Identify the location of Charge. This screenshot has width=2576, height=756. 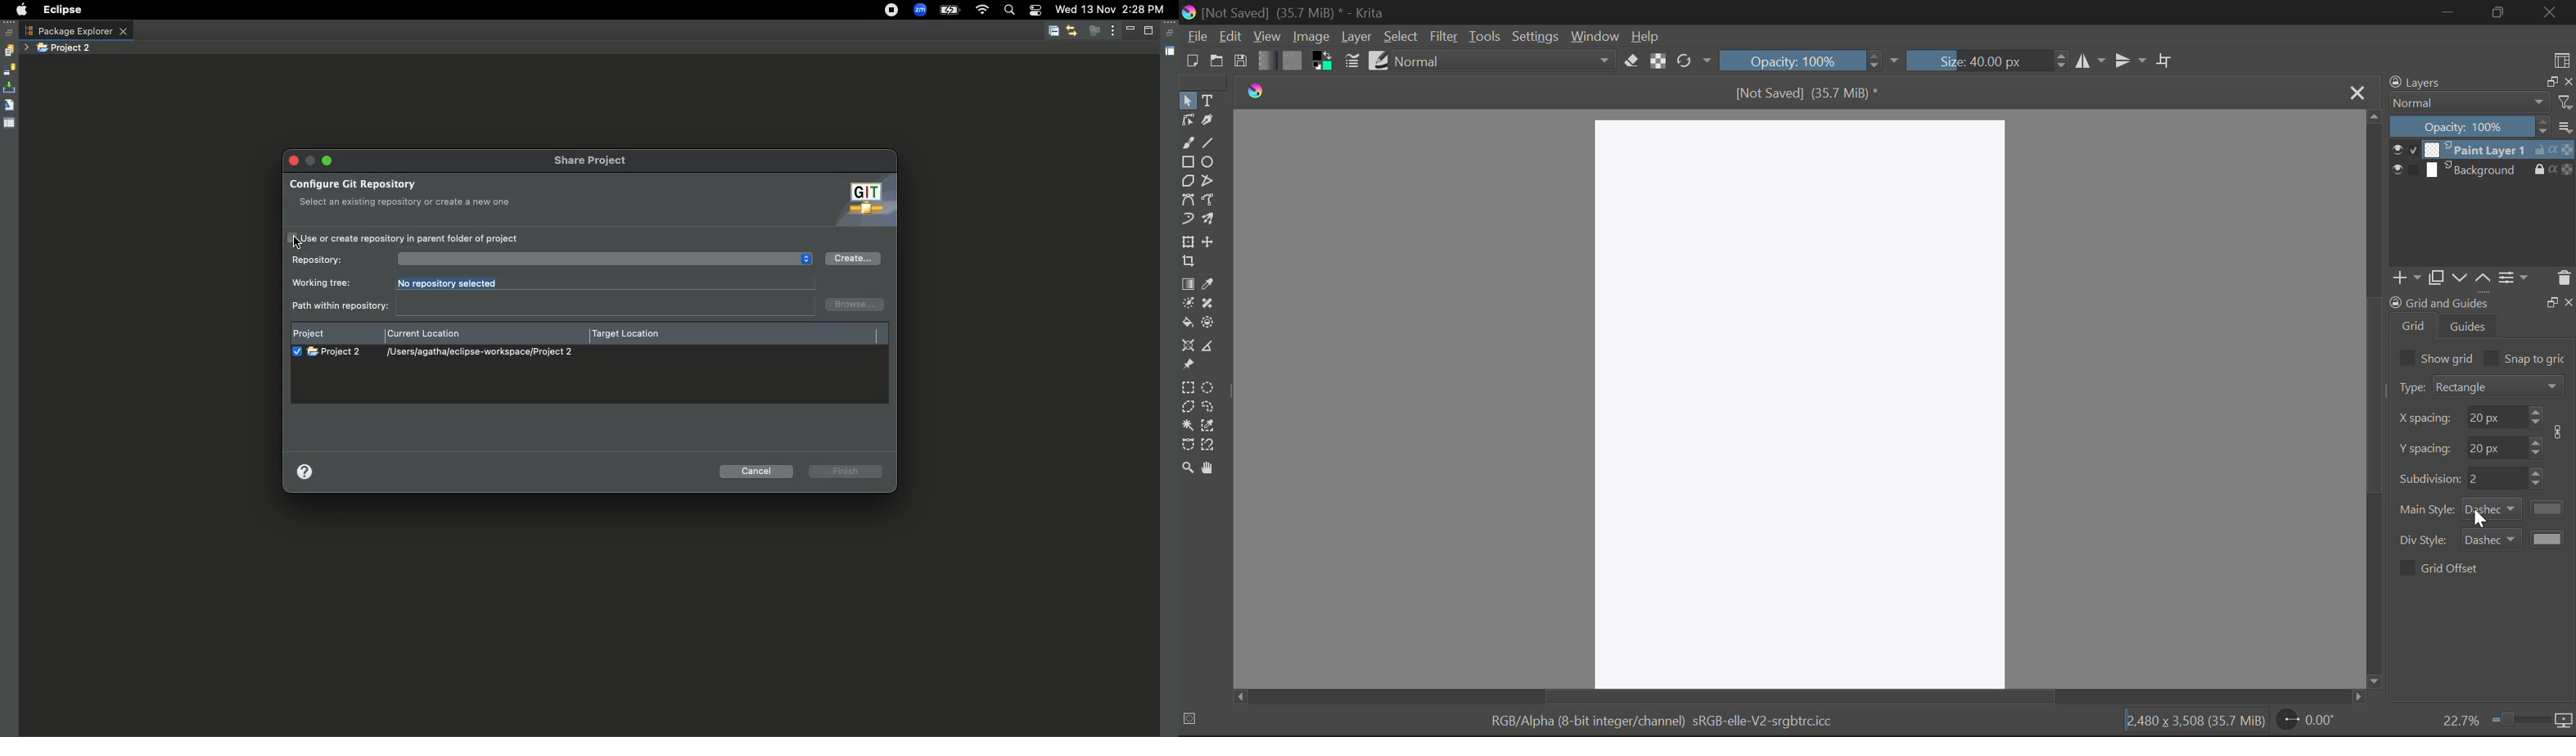
(949, 11).